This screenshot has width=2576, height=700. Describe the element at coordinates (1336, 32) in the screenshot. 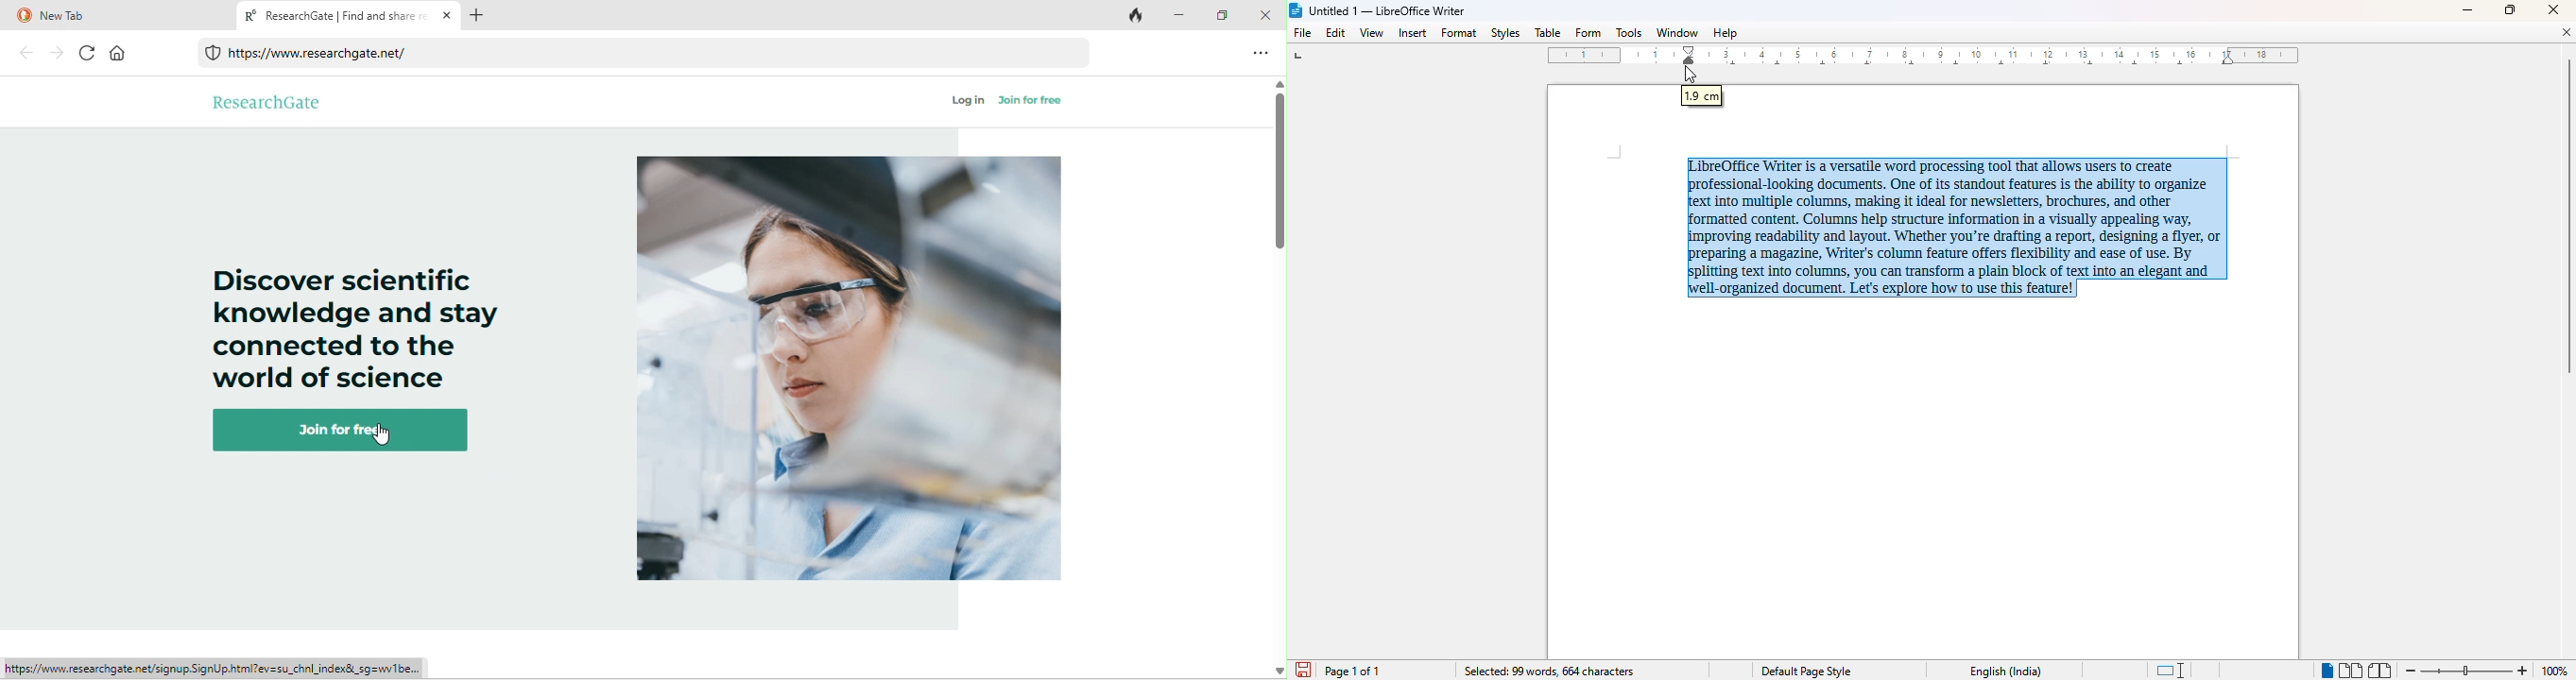

I see `edit` at that location.